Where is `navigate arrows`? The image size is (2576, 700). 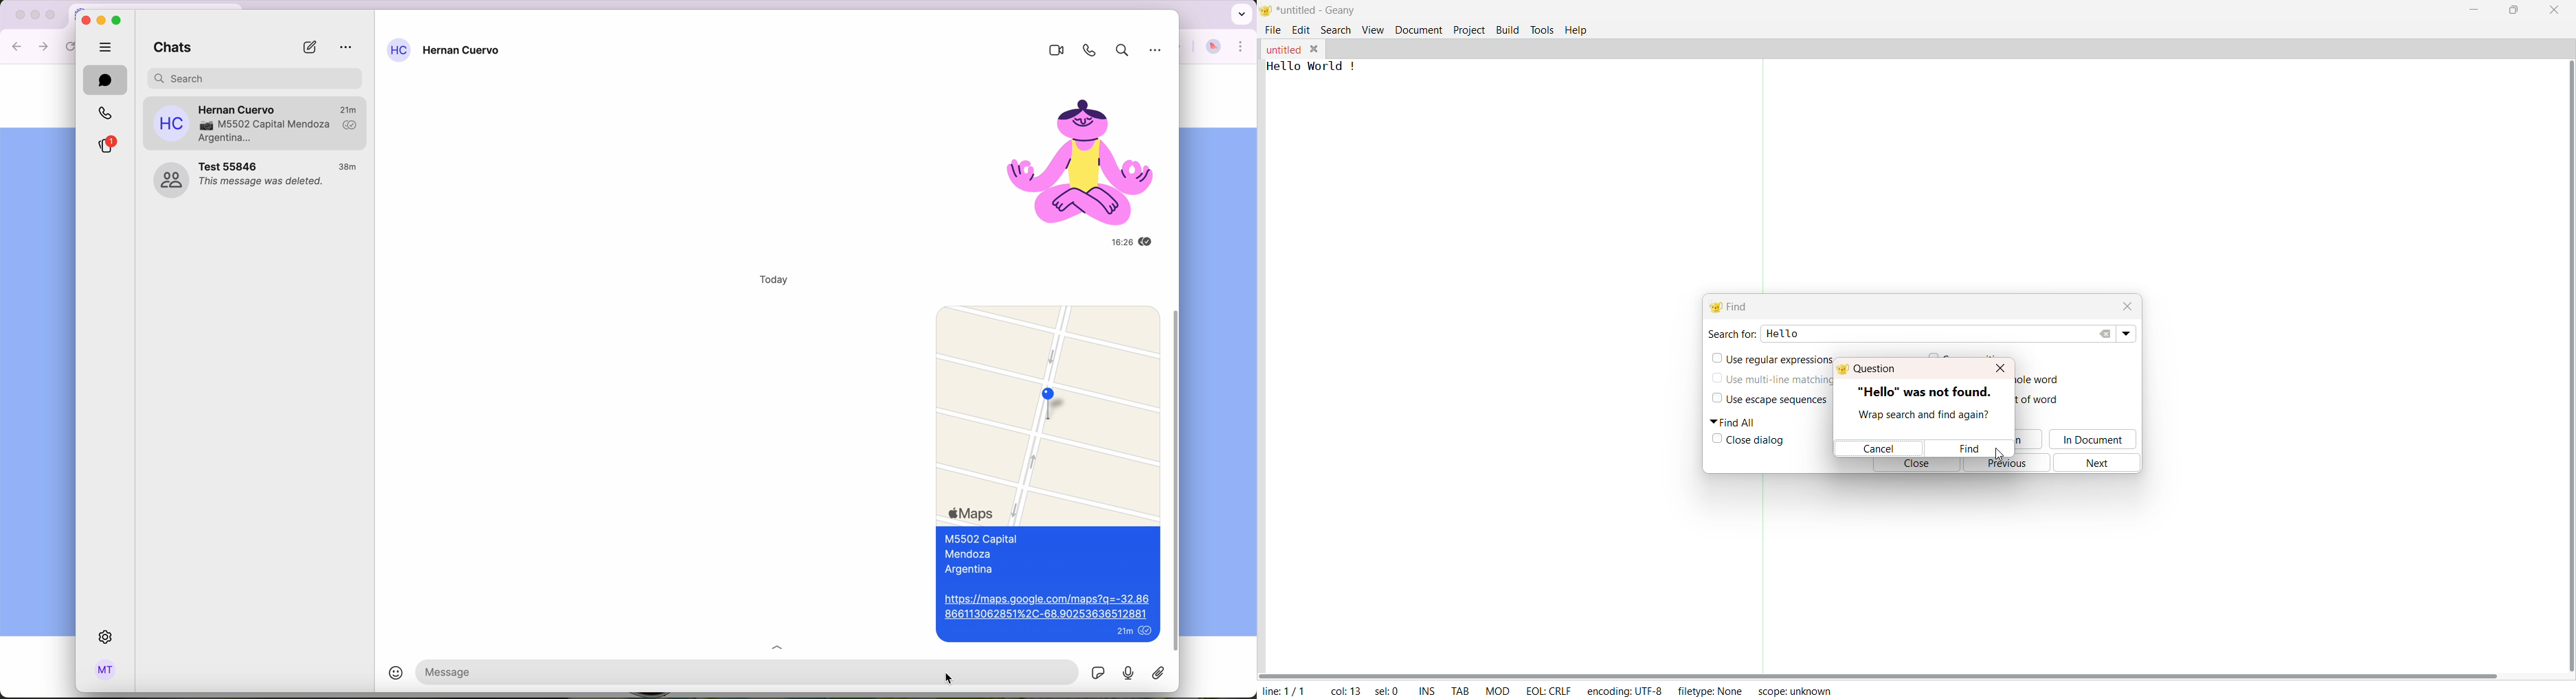
navigate arrows is located at coordinates (31, 46).